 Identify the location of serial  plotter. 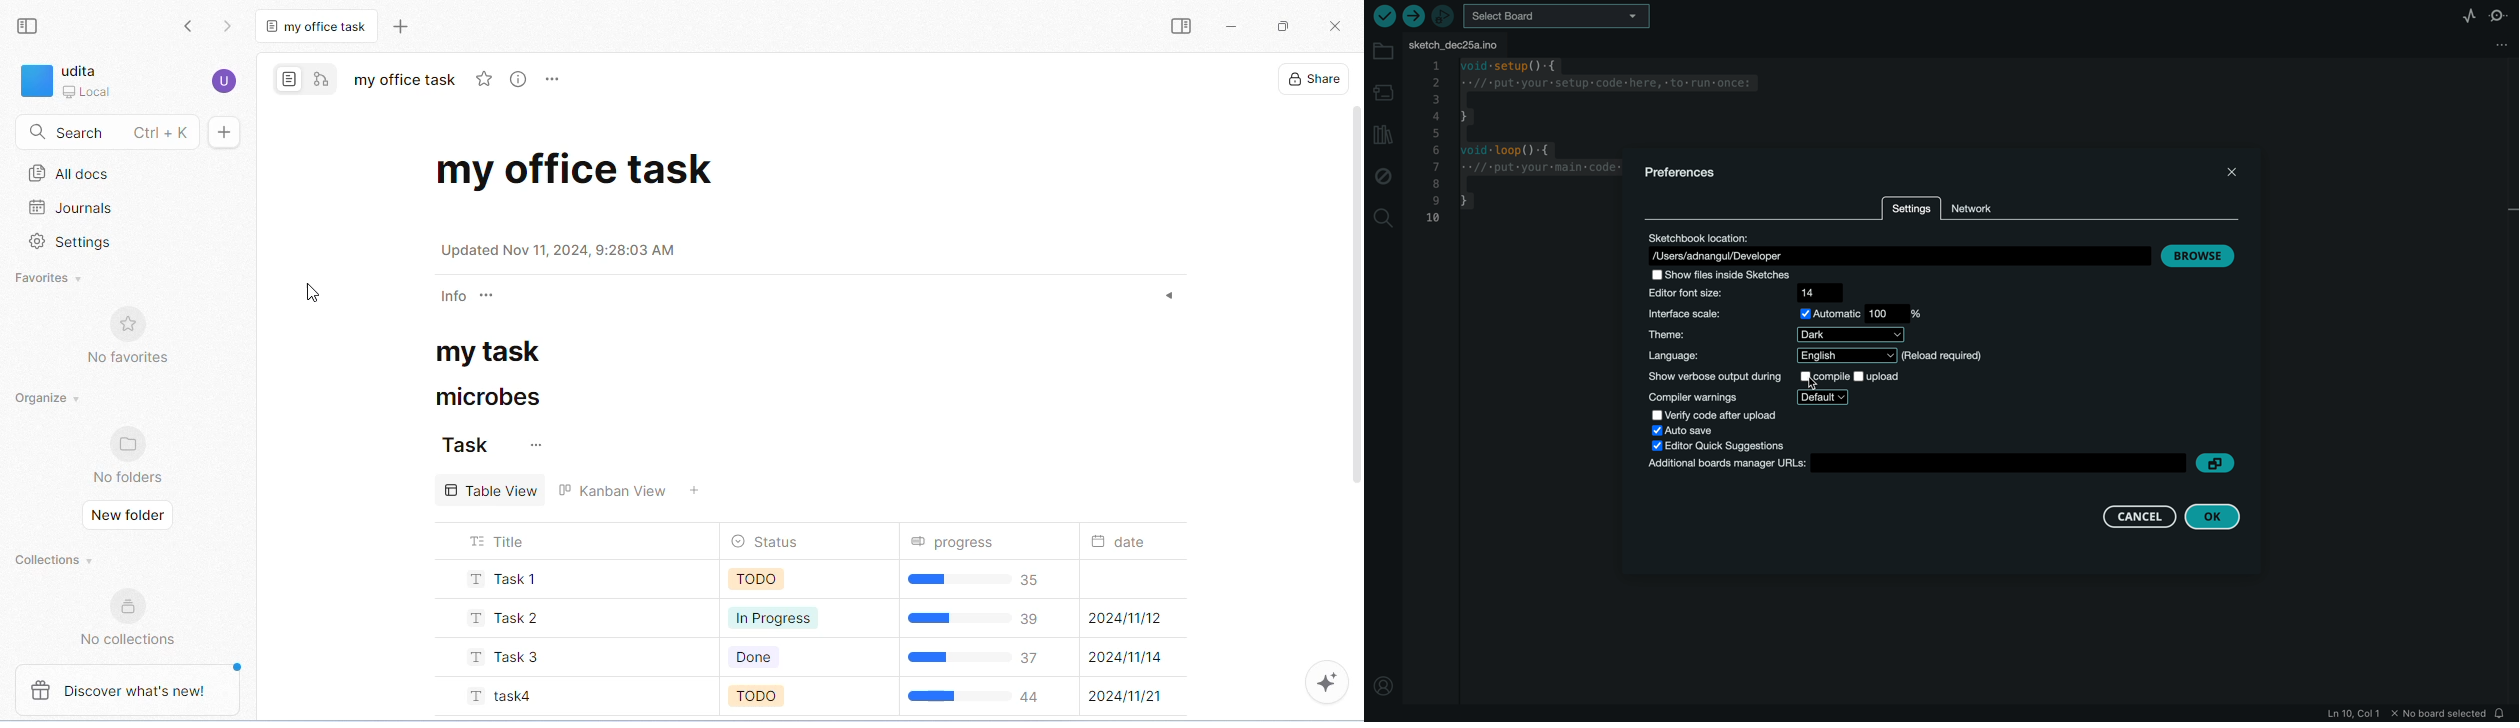
(2468, 14).